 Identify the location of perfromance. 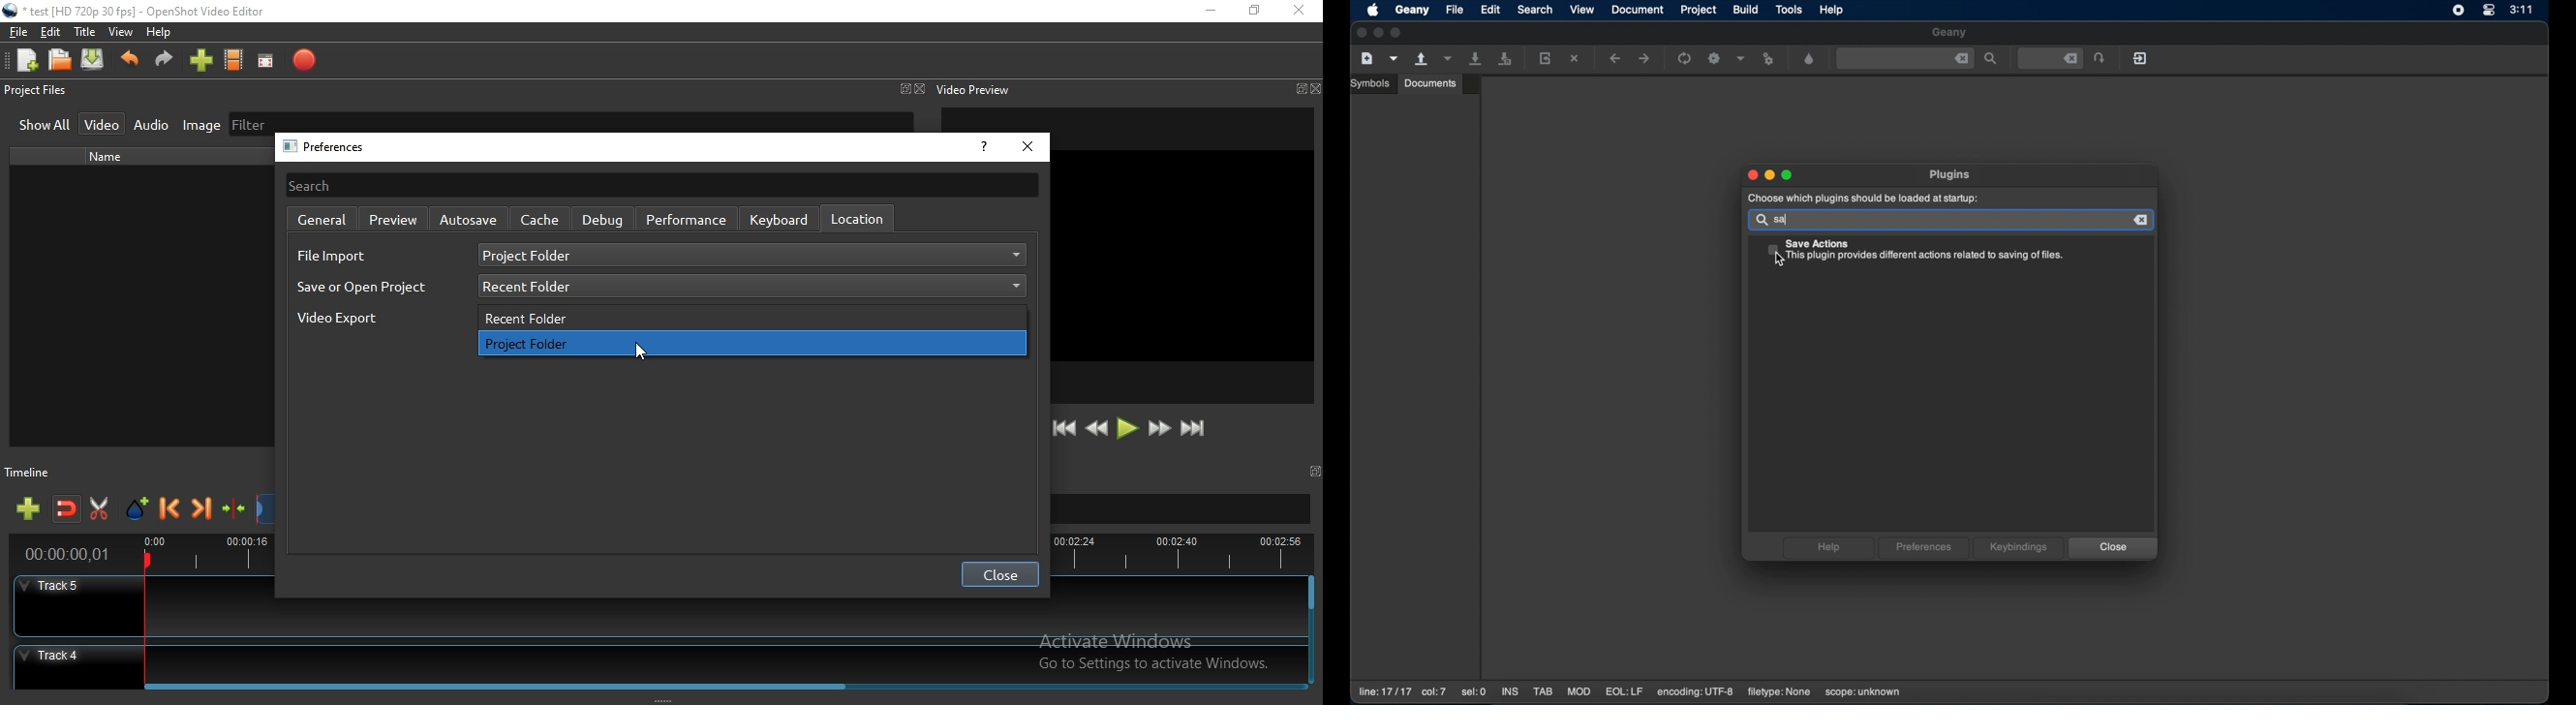
(687, 220).